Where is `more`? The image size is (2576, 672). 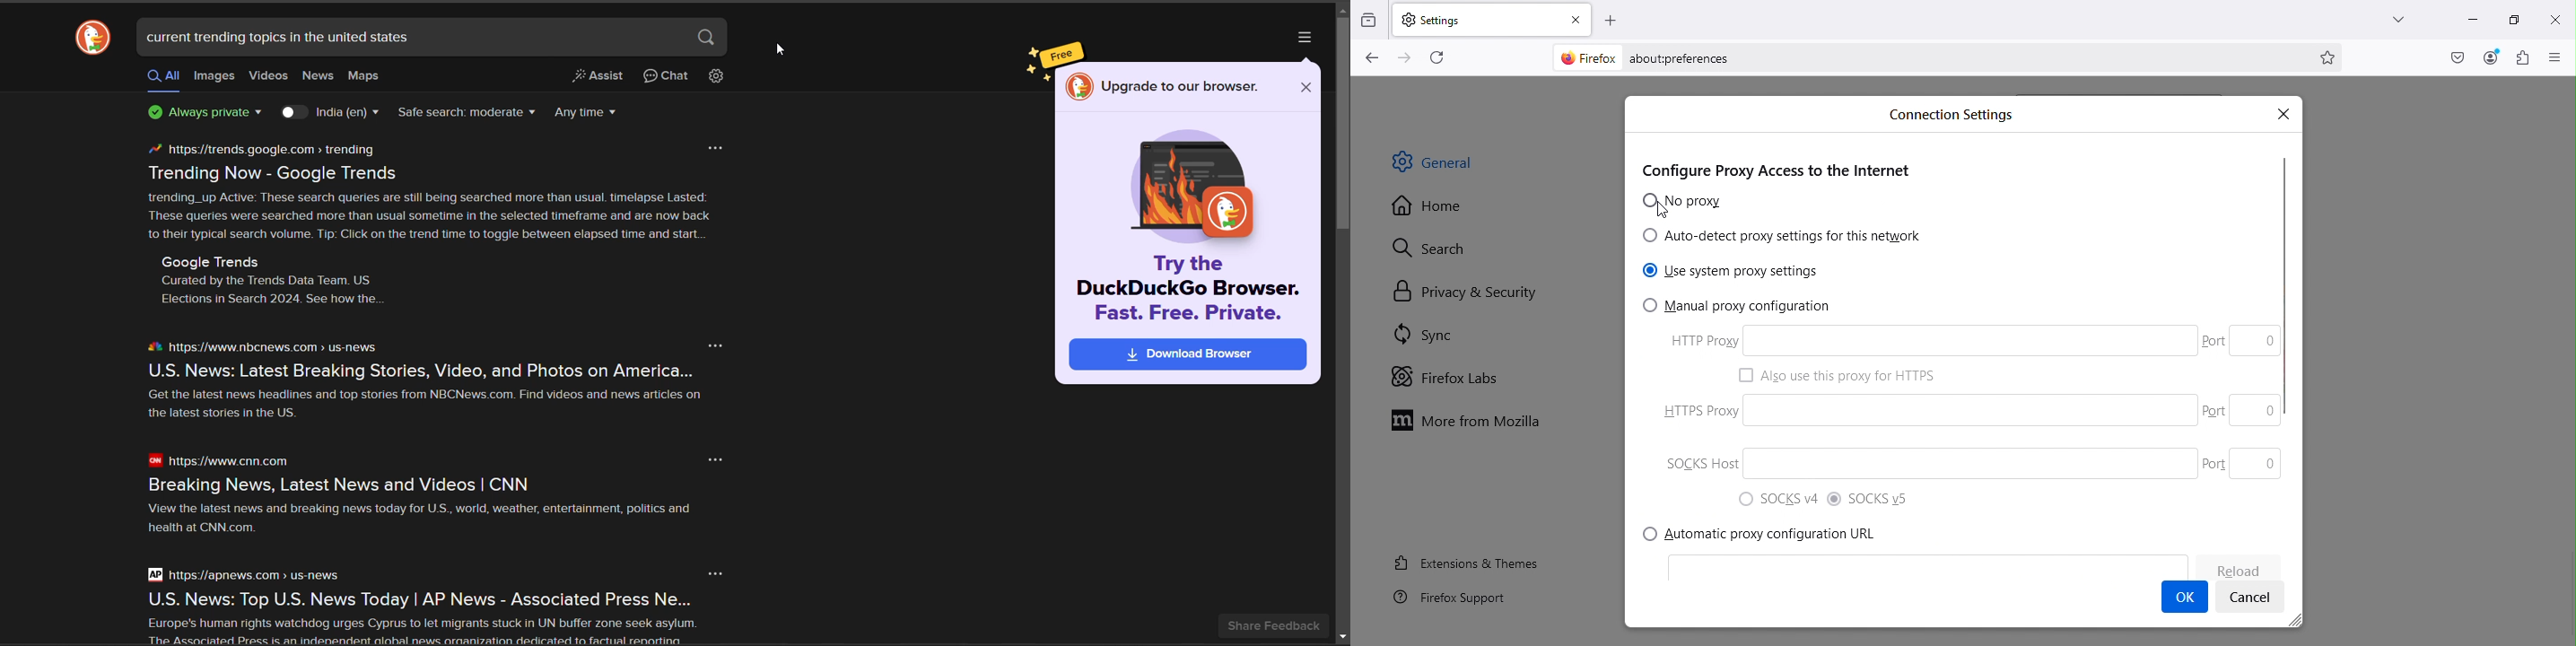
more is located at coordinates (716, 346).